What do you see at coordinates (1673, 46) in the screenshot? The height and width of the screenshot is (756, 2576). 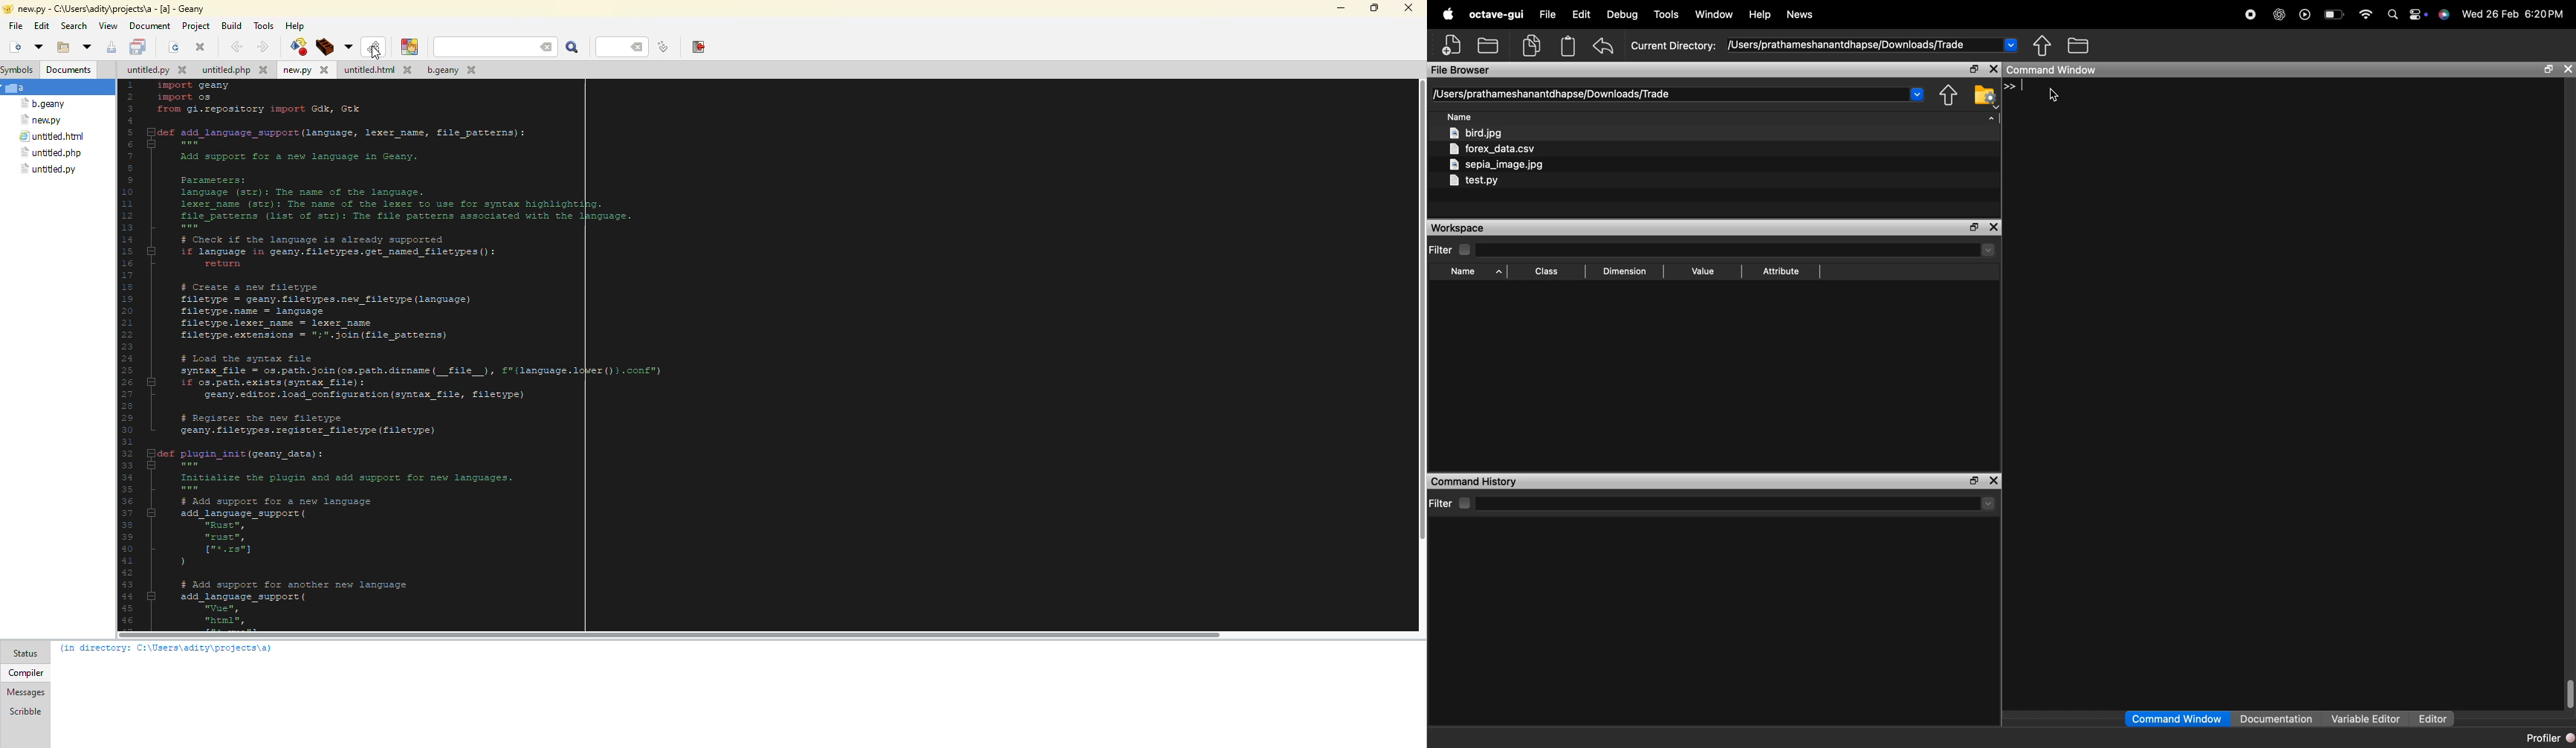 I see `Current Directory:` at bounding box center [1673, 46].